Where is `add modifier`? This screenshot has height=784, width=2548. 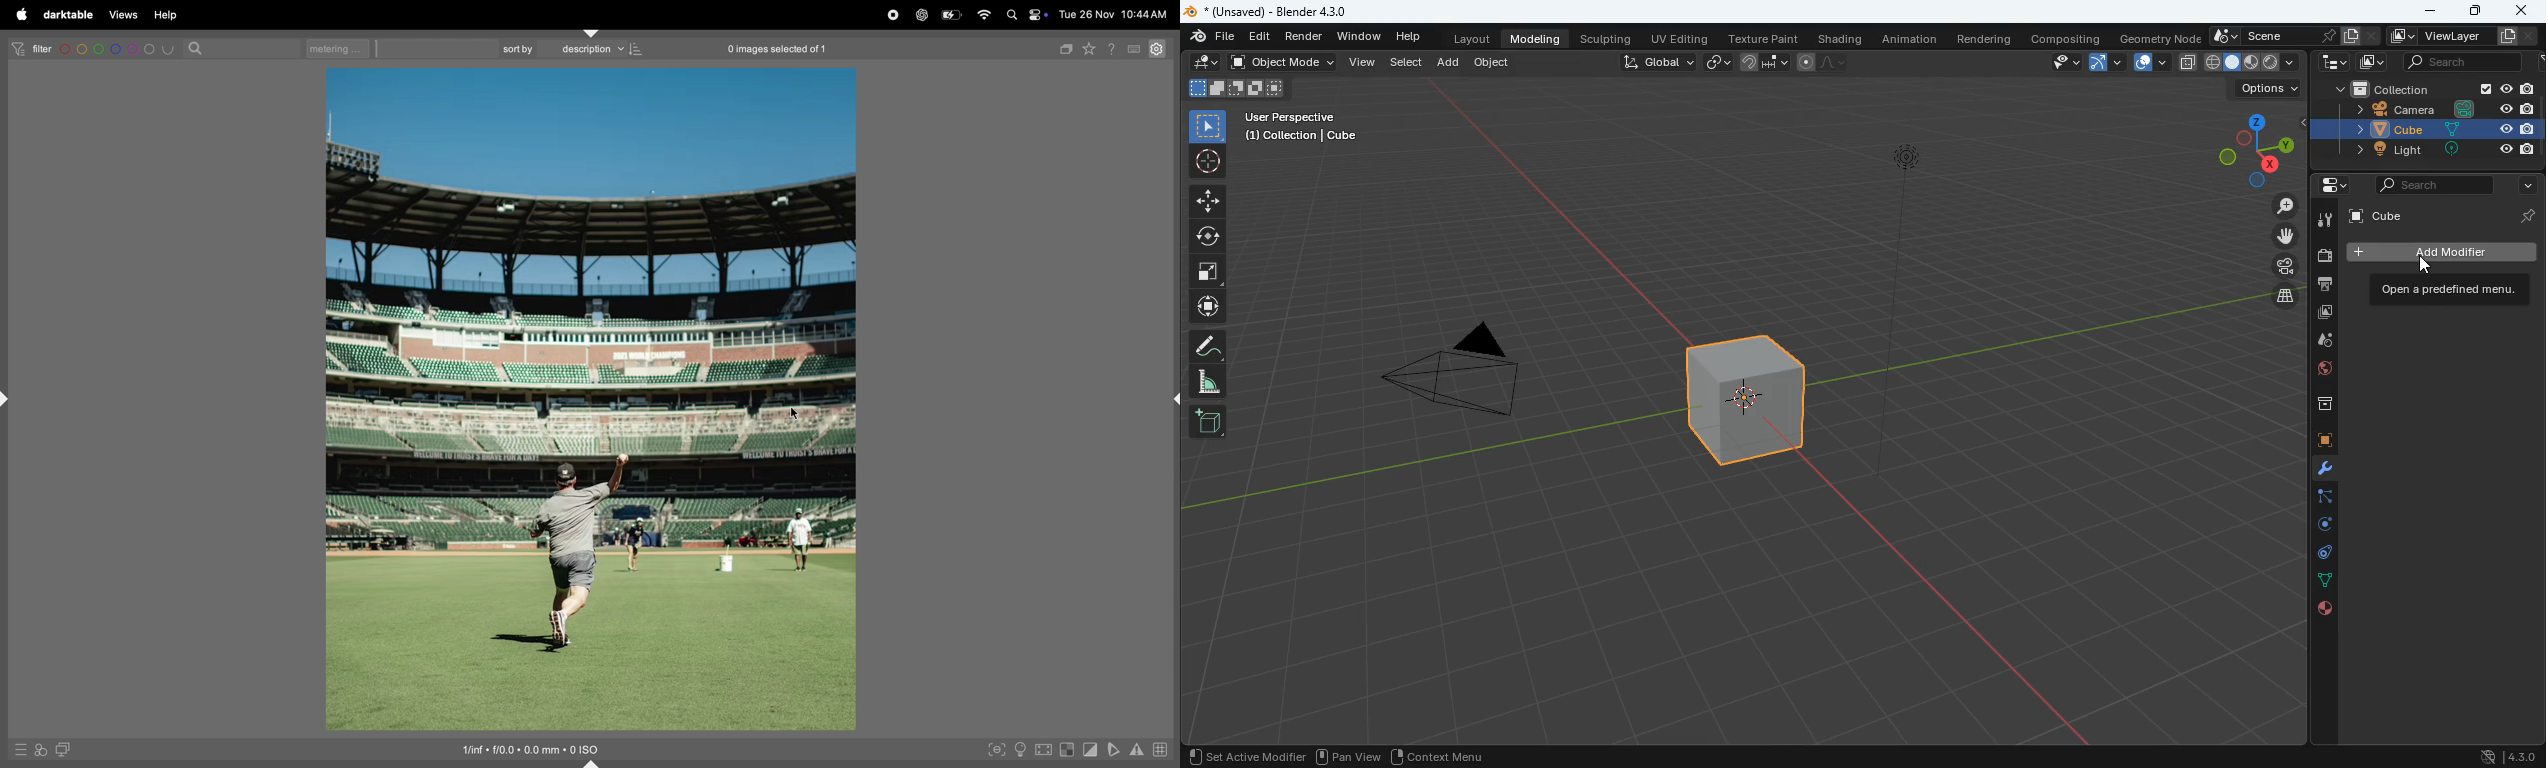 add modifier is located at coordinates (2446, 252).